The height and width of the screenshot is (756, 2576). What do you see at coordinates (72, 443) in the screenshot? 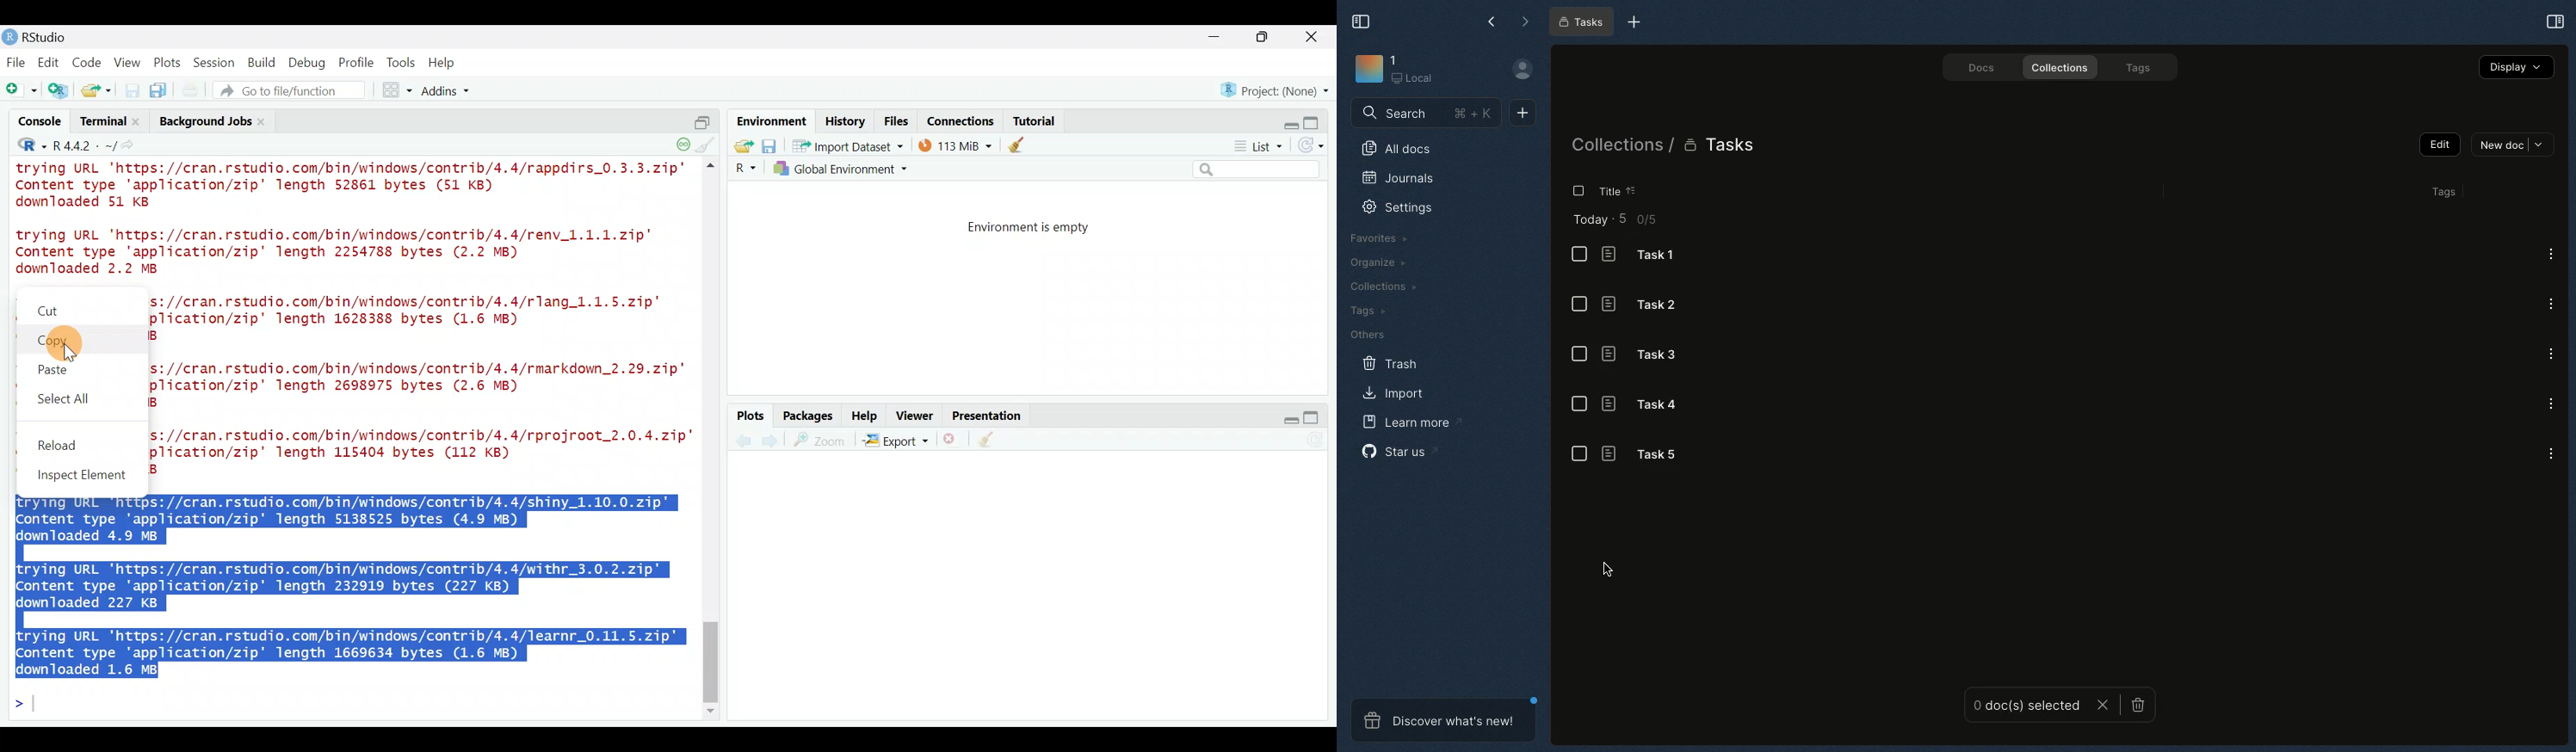
I see `Reload` at bounding box center [72, 443].